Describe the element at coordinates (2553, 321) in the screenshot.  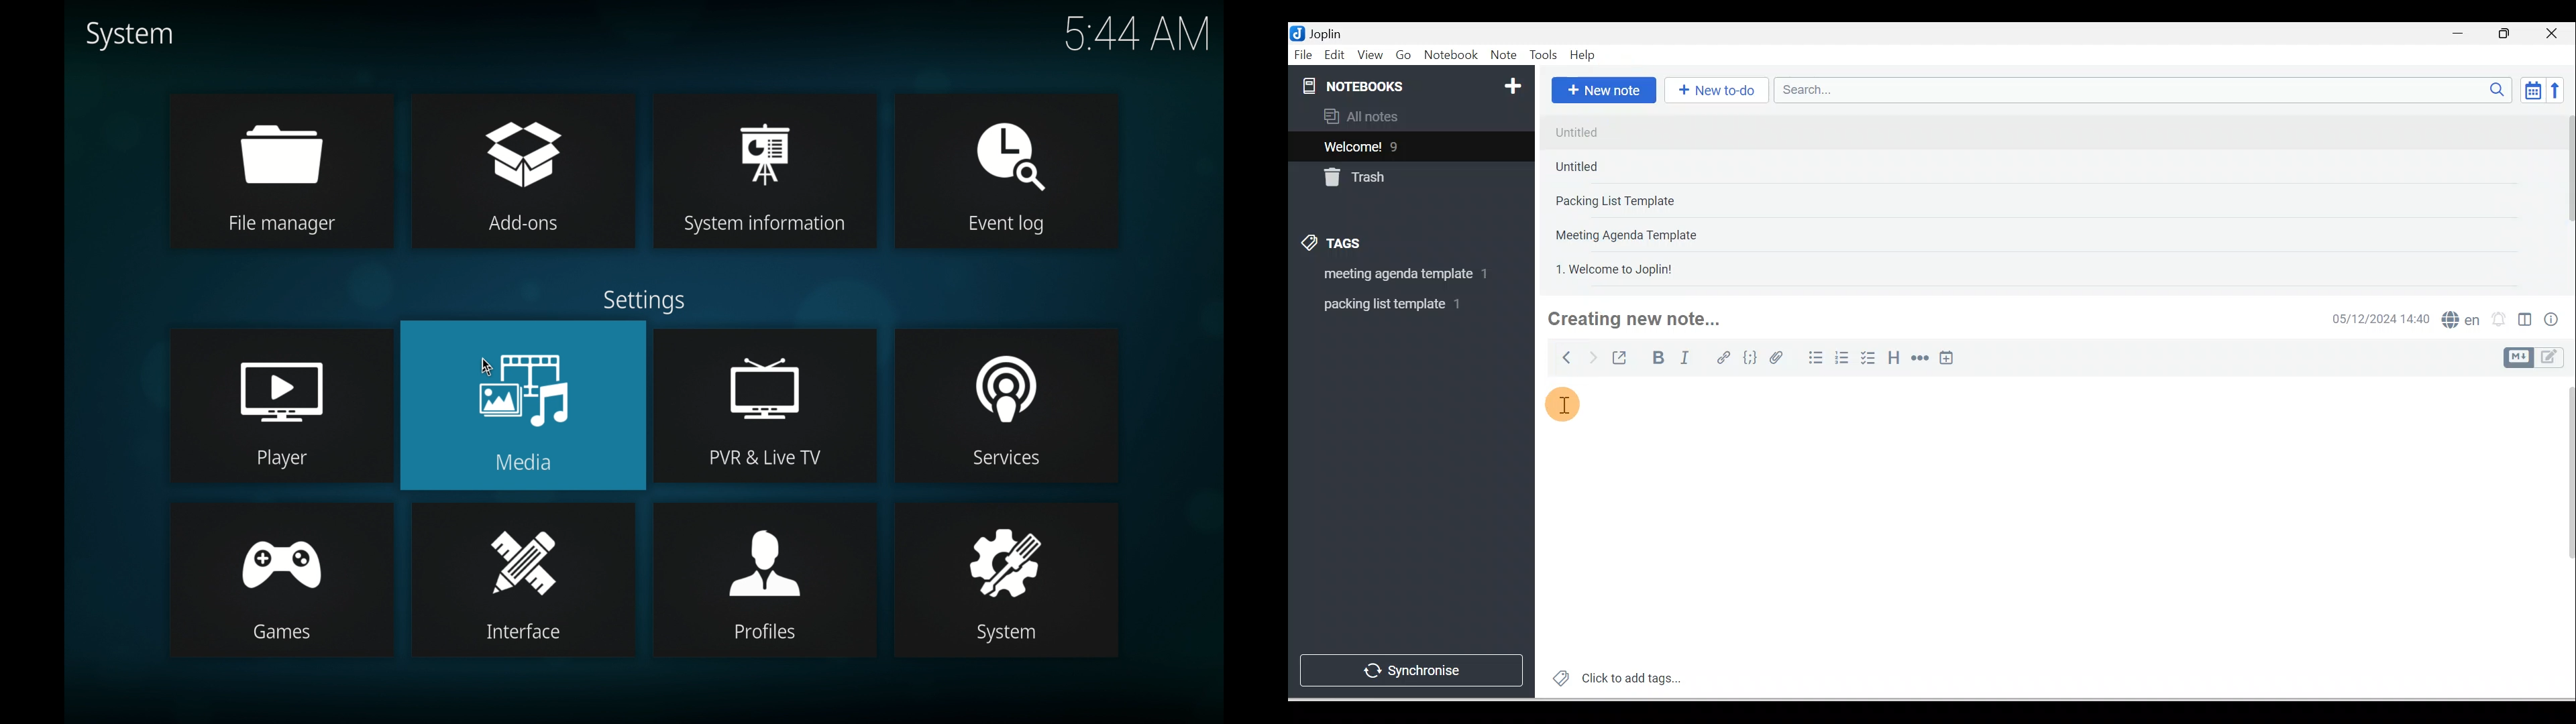
I see `Note properties` at that location.